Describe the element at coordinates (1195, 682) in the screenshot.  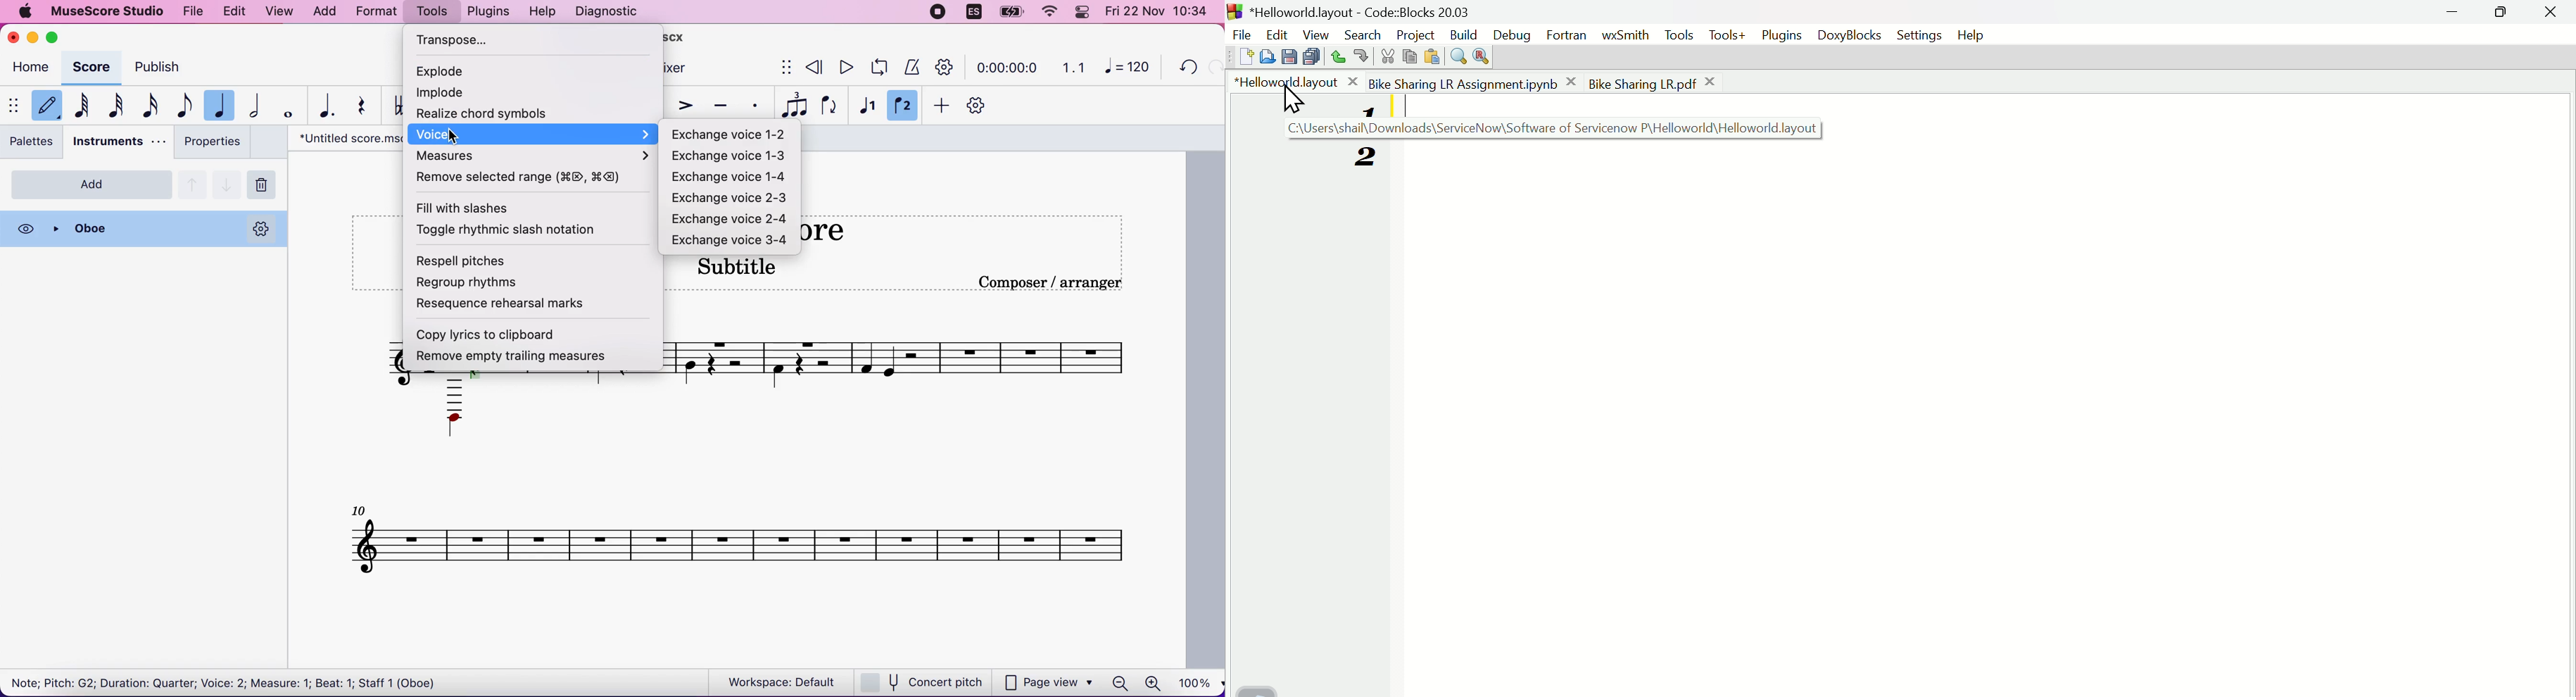
I see `100%` at that location.